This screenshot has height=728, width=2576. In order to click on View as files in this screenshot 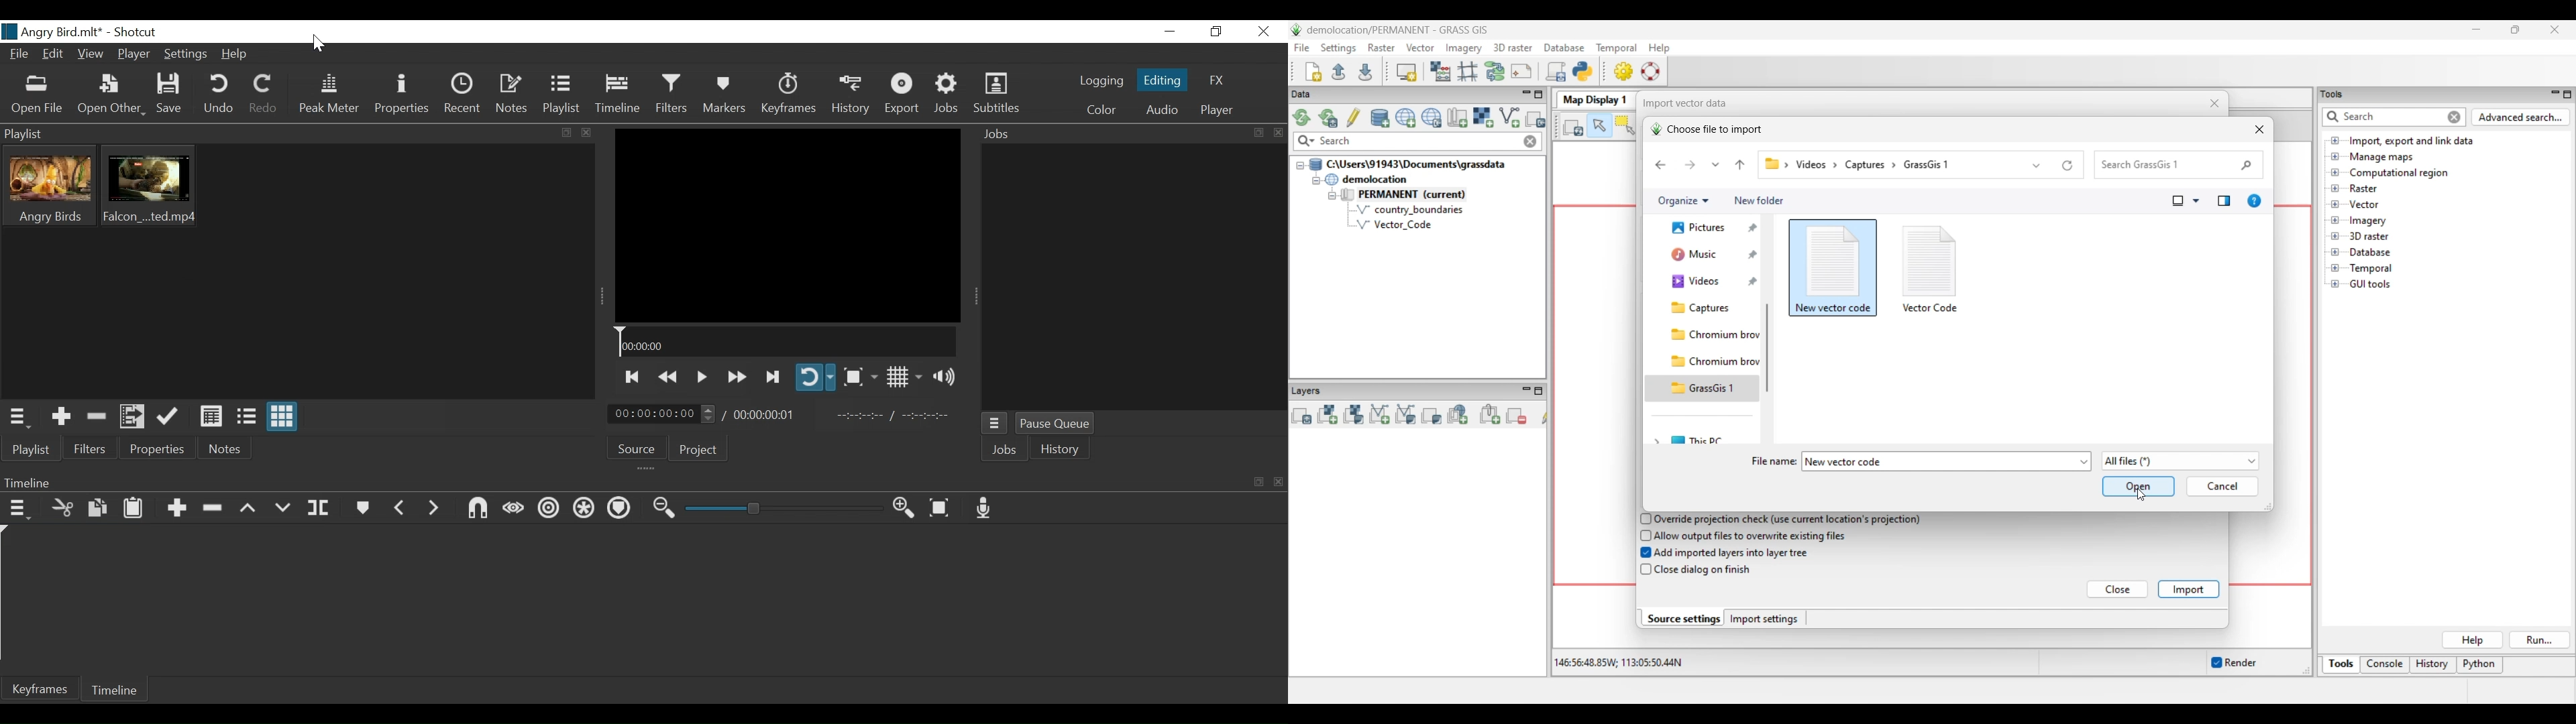, I will do `click(247, 418)`.